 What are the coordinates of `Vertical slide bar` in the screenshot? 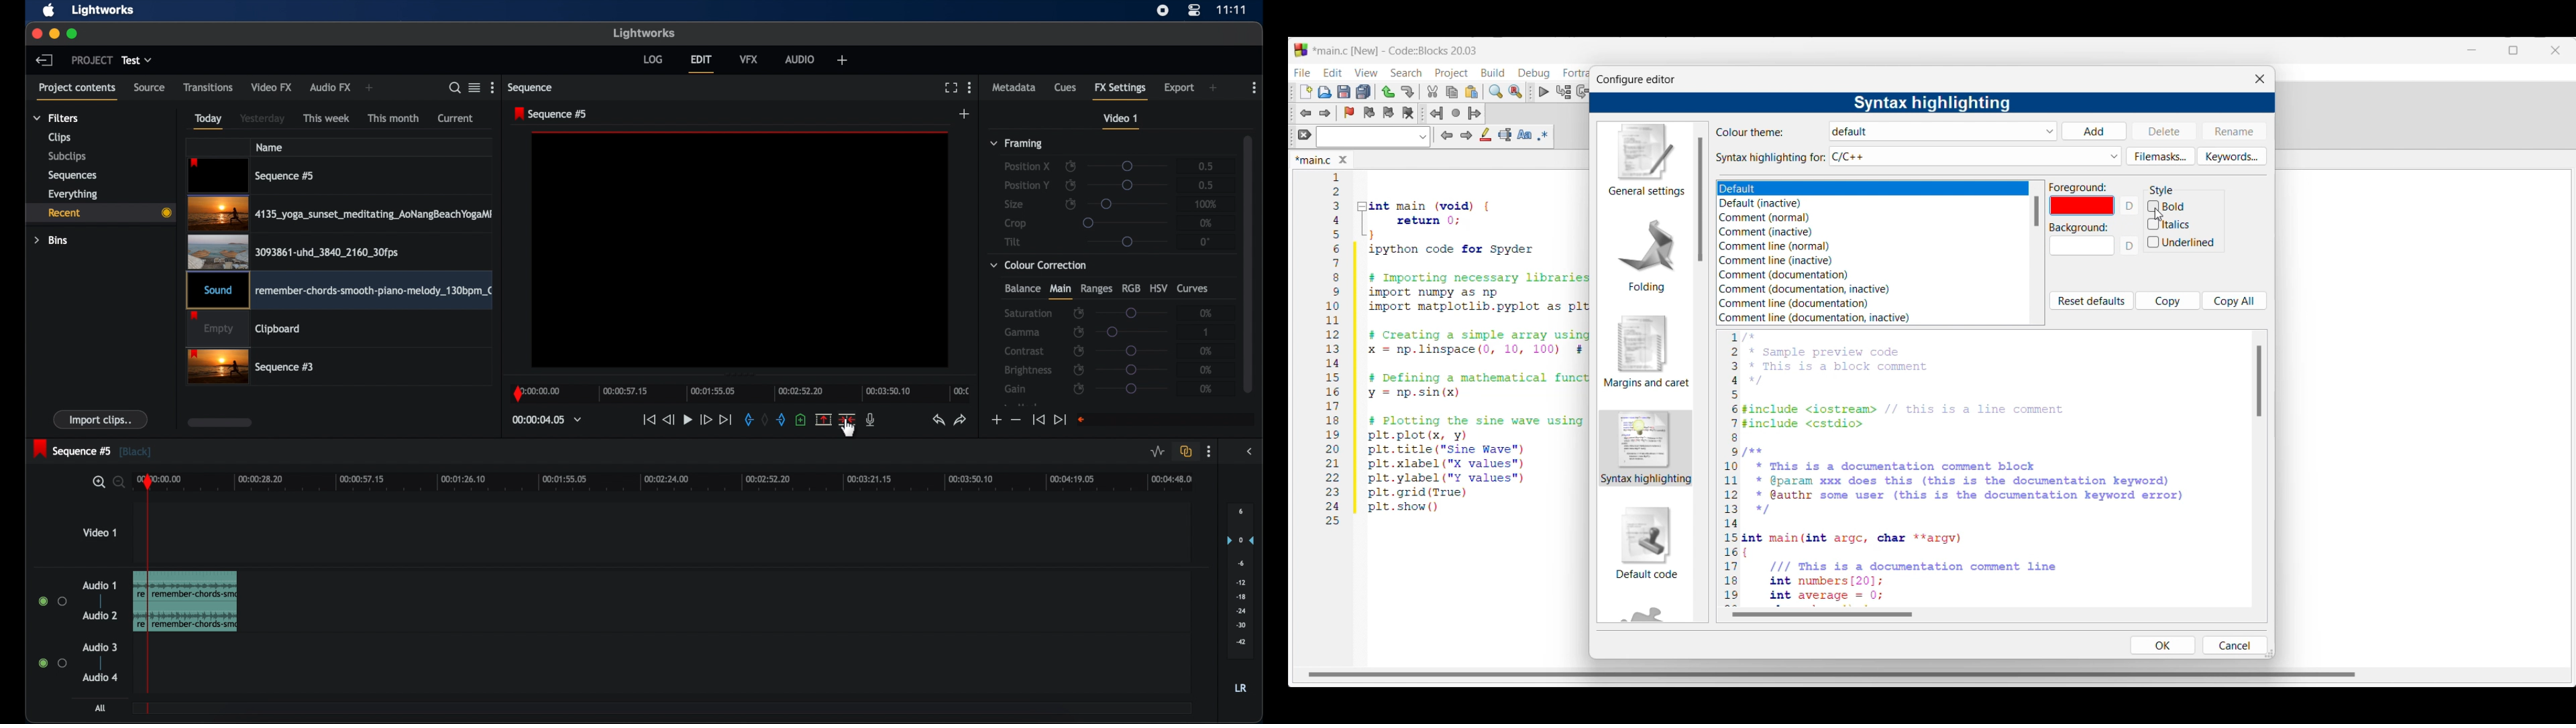 It's located at (2037, 211).